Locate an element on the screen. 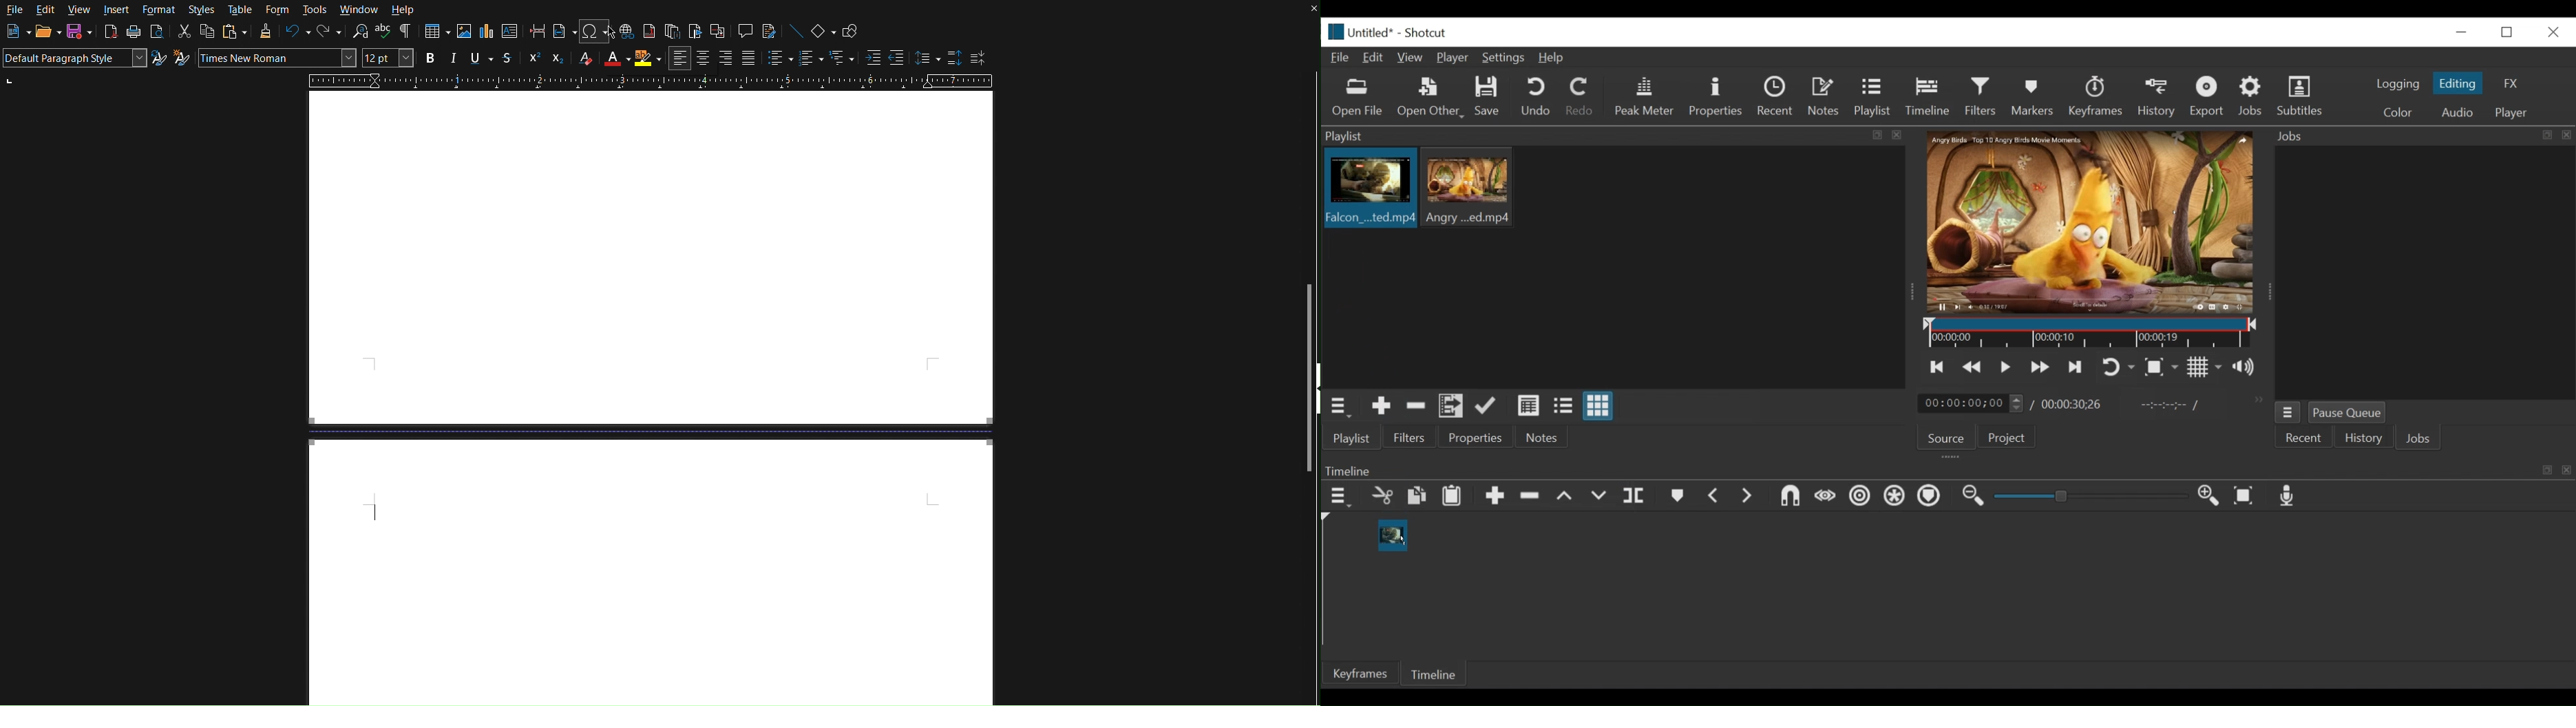 This screenshot has width=2576, height=728. Print is located at coordinates (134, 33).